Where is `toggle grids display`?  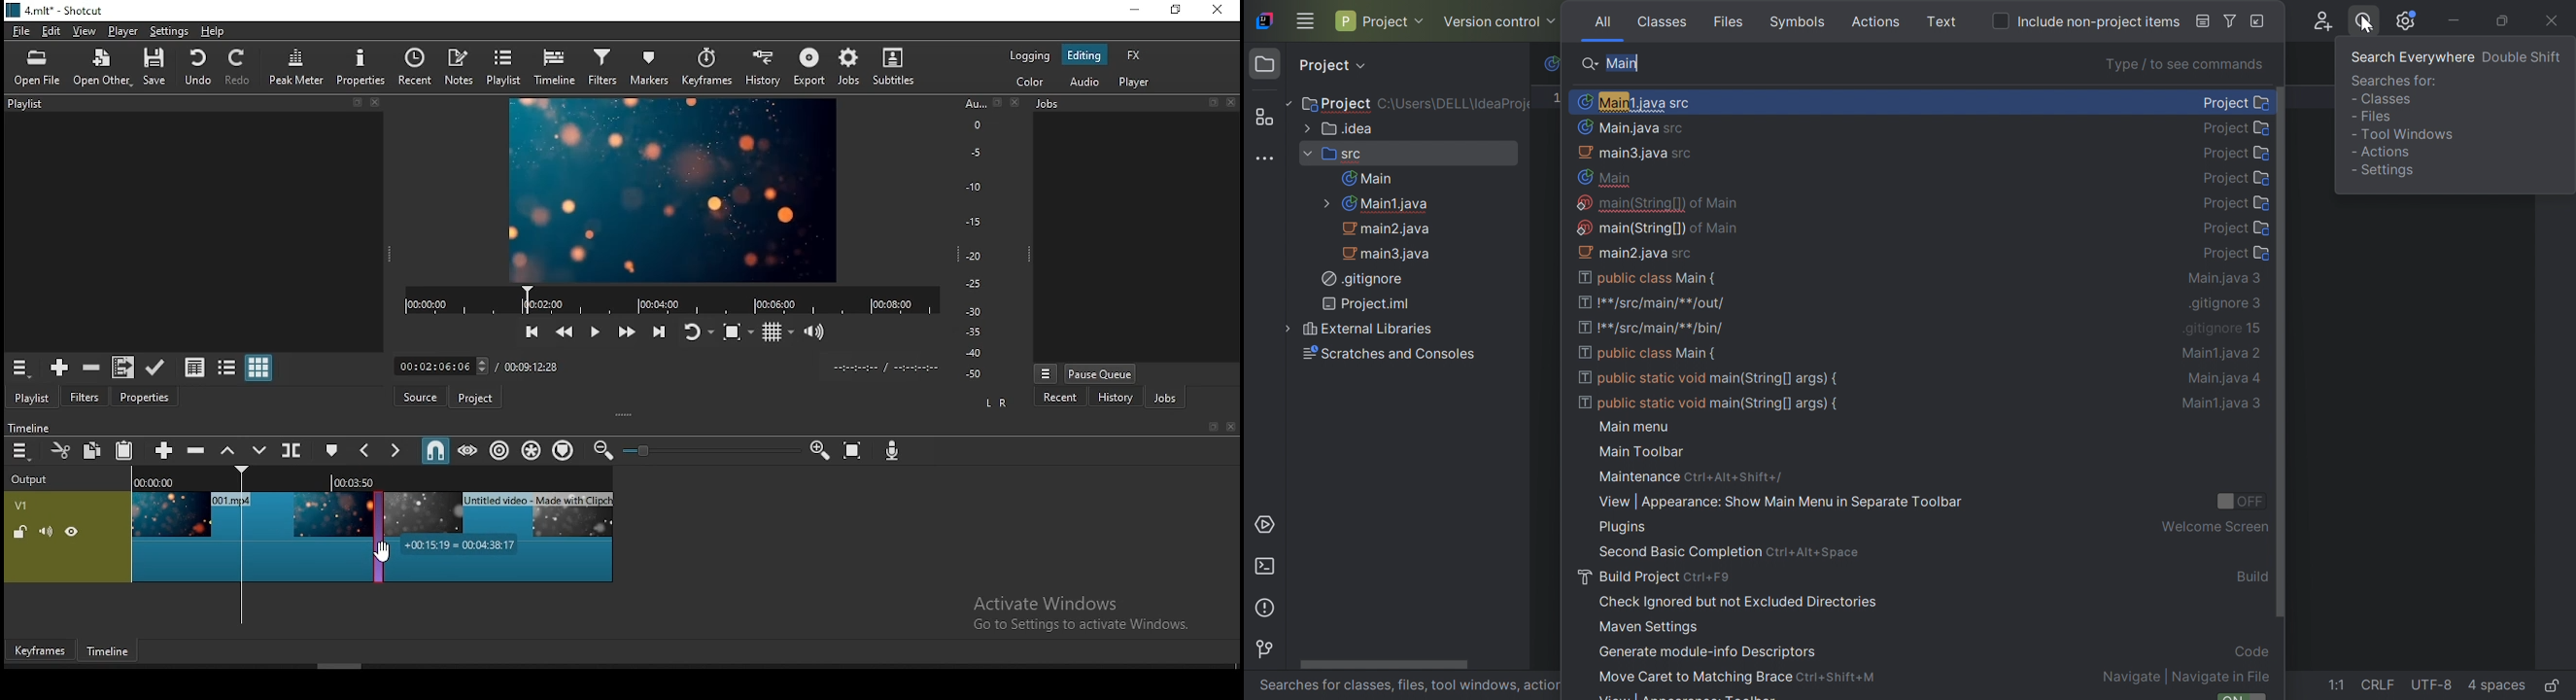 toggle grids display is located at coordinates (777, 332).